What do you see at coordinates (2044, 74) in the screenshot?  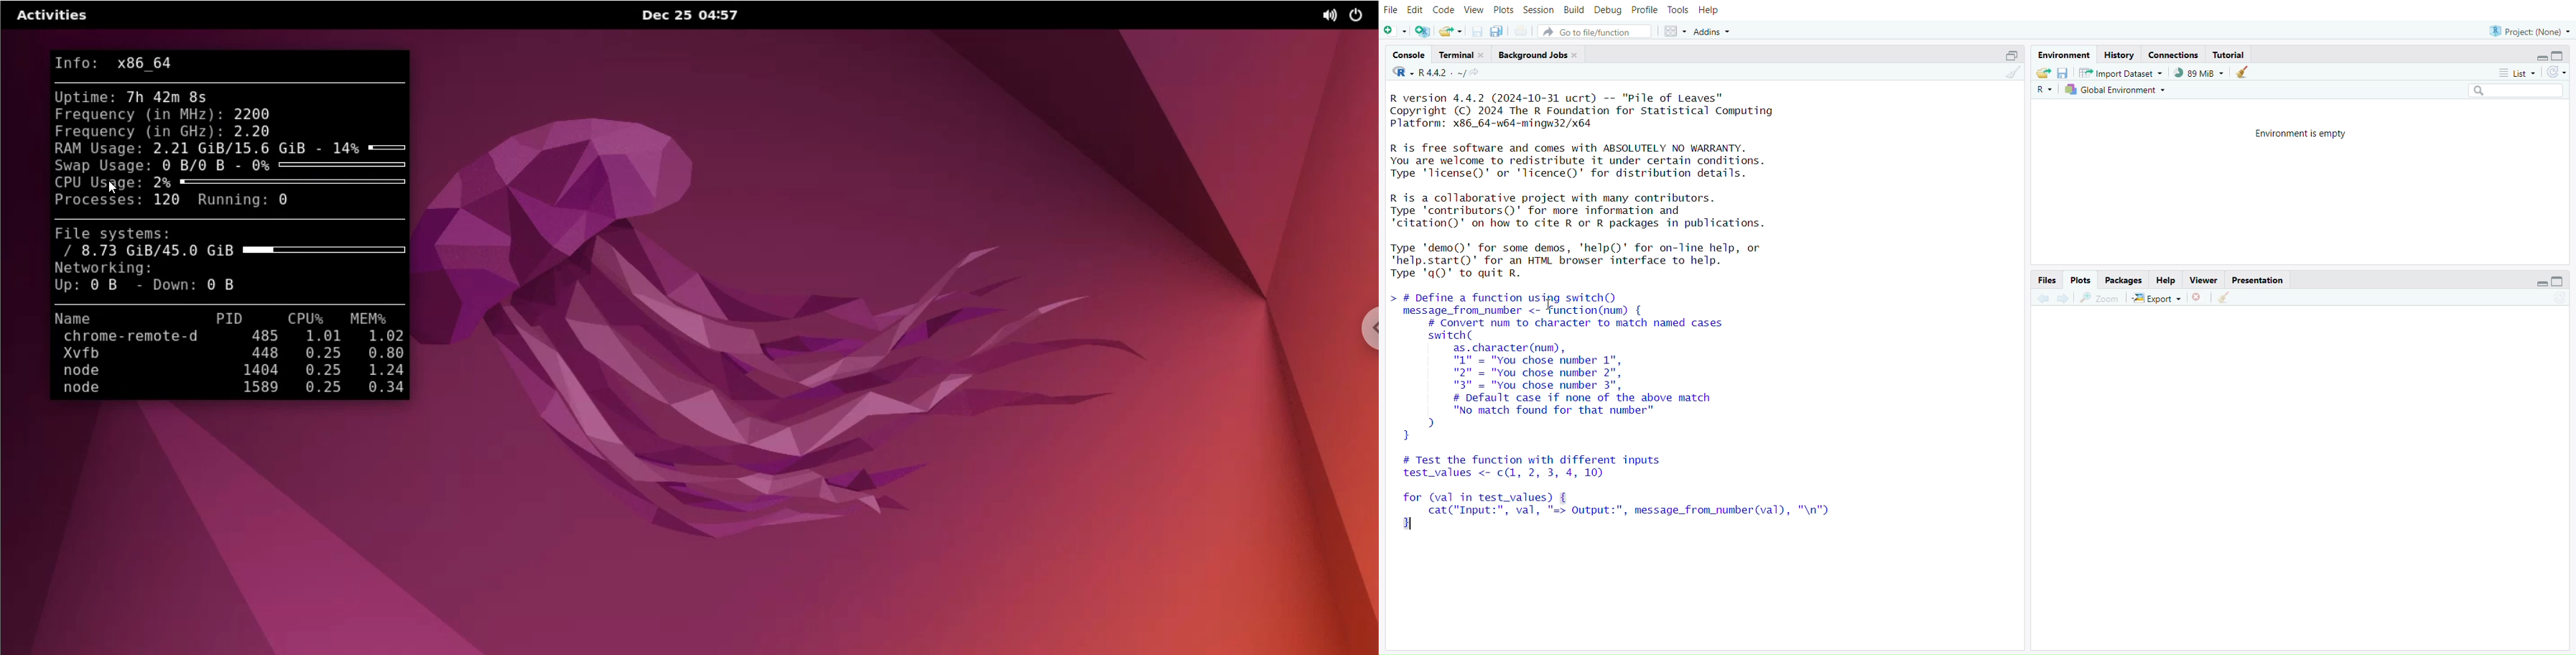 I see `Load workspace` at bounding box center [2044, 74].